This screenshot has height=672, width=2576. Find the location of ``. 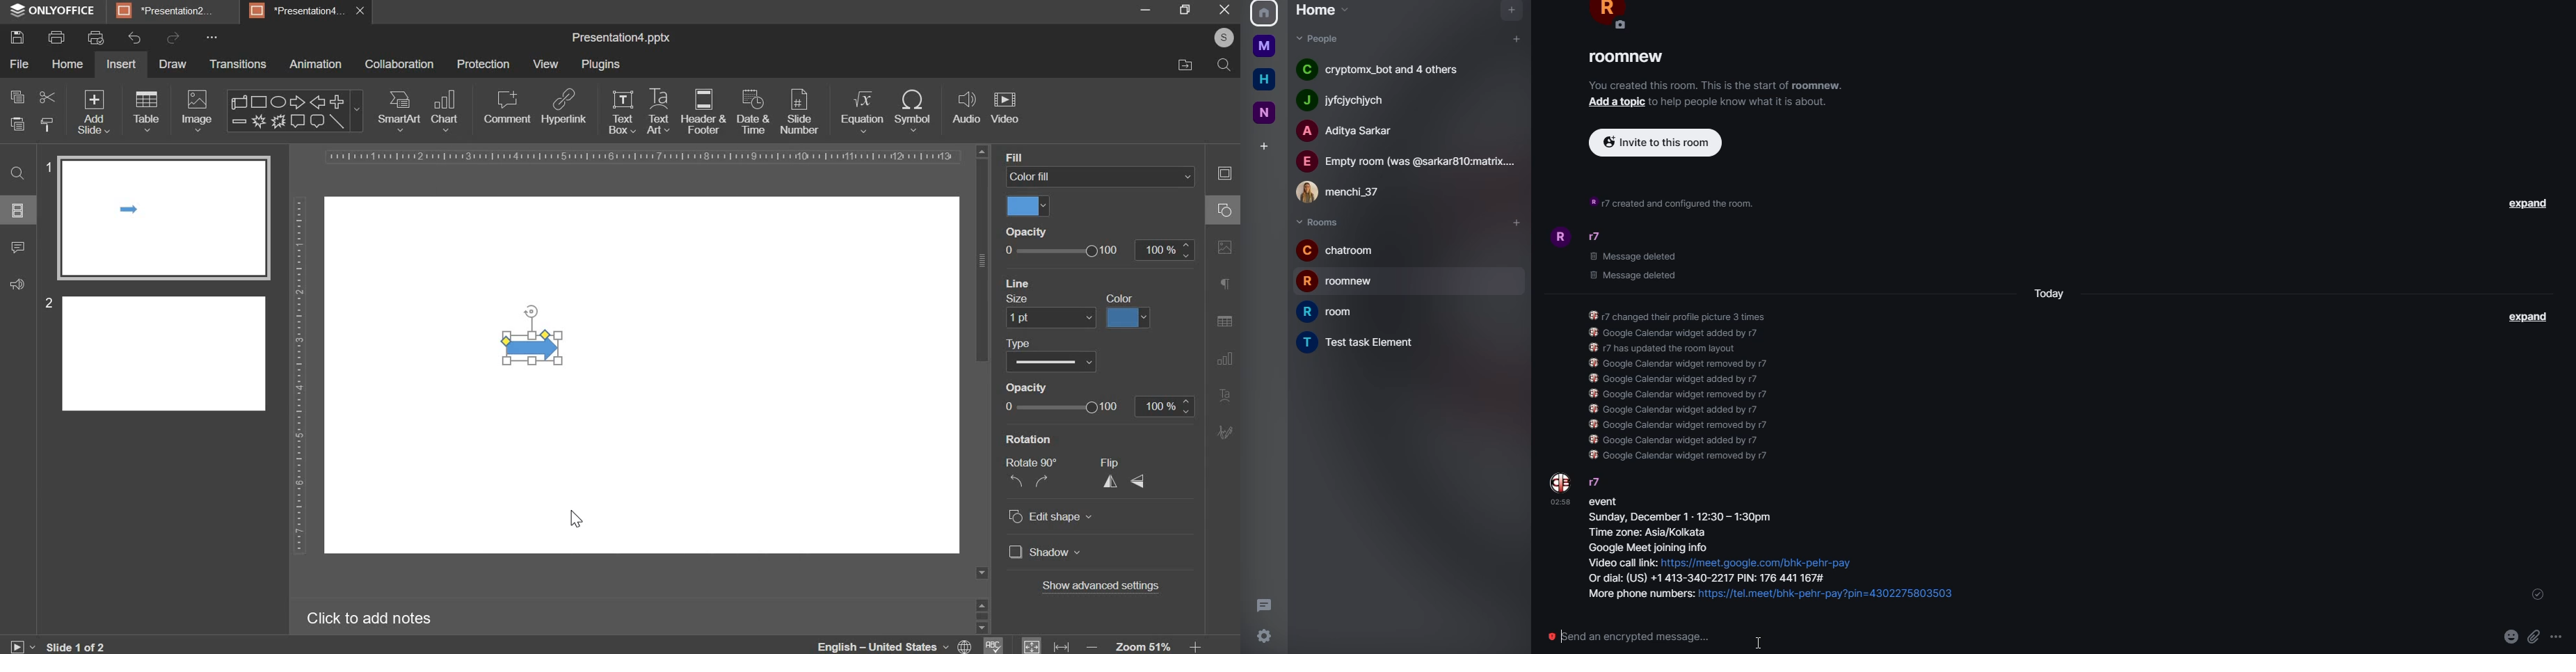

 is located at coordinates (20, 212).